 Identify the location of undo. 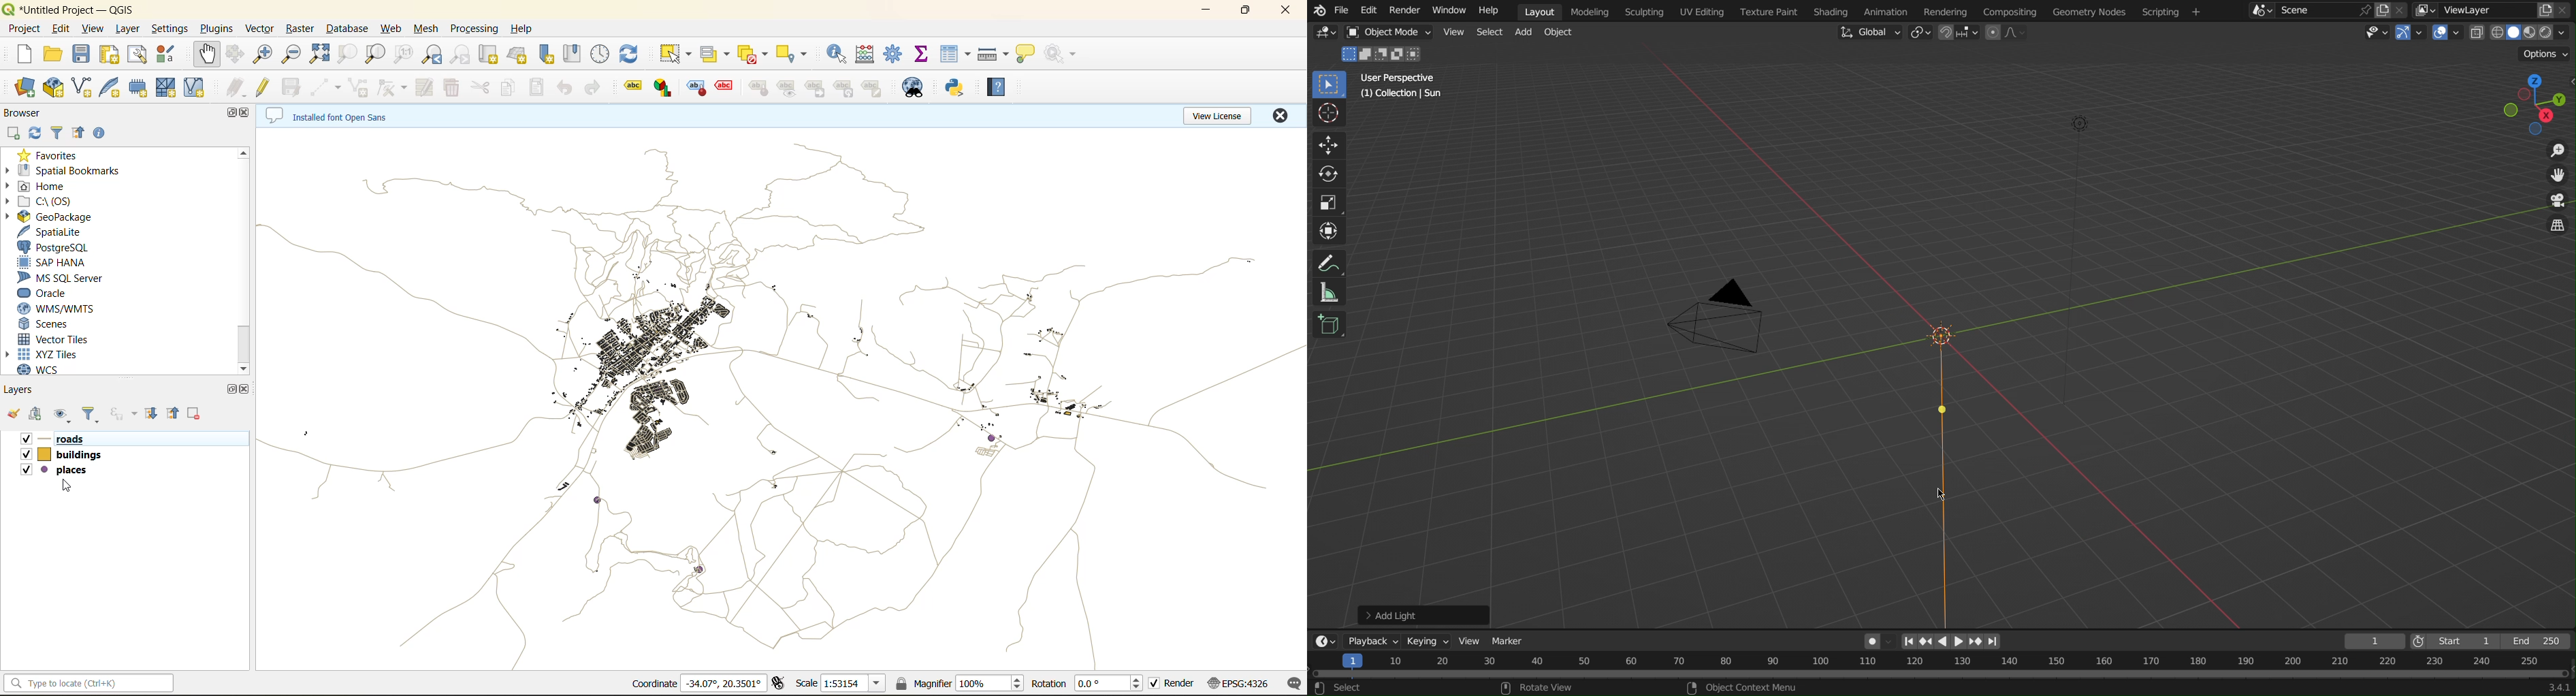
(566, 86).